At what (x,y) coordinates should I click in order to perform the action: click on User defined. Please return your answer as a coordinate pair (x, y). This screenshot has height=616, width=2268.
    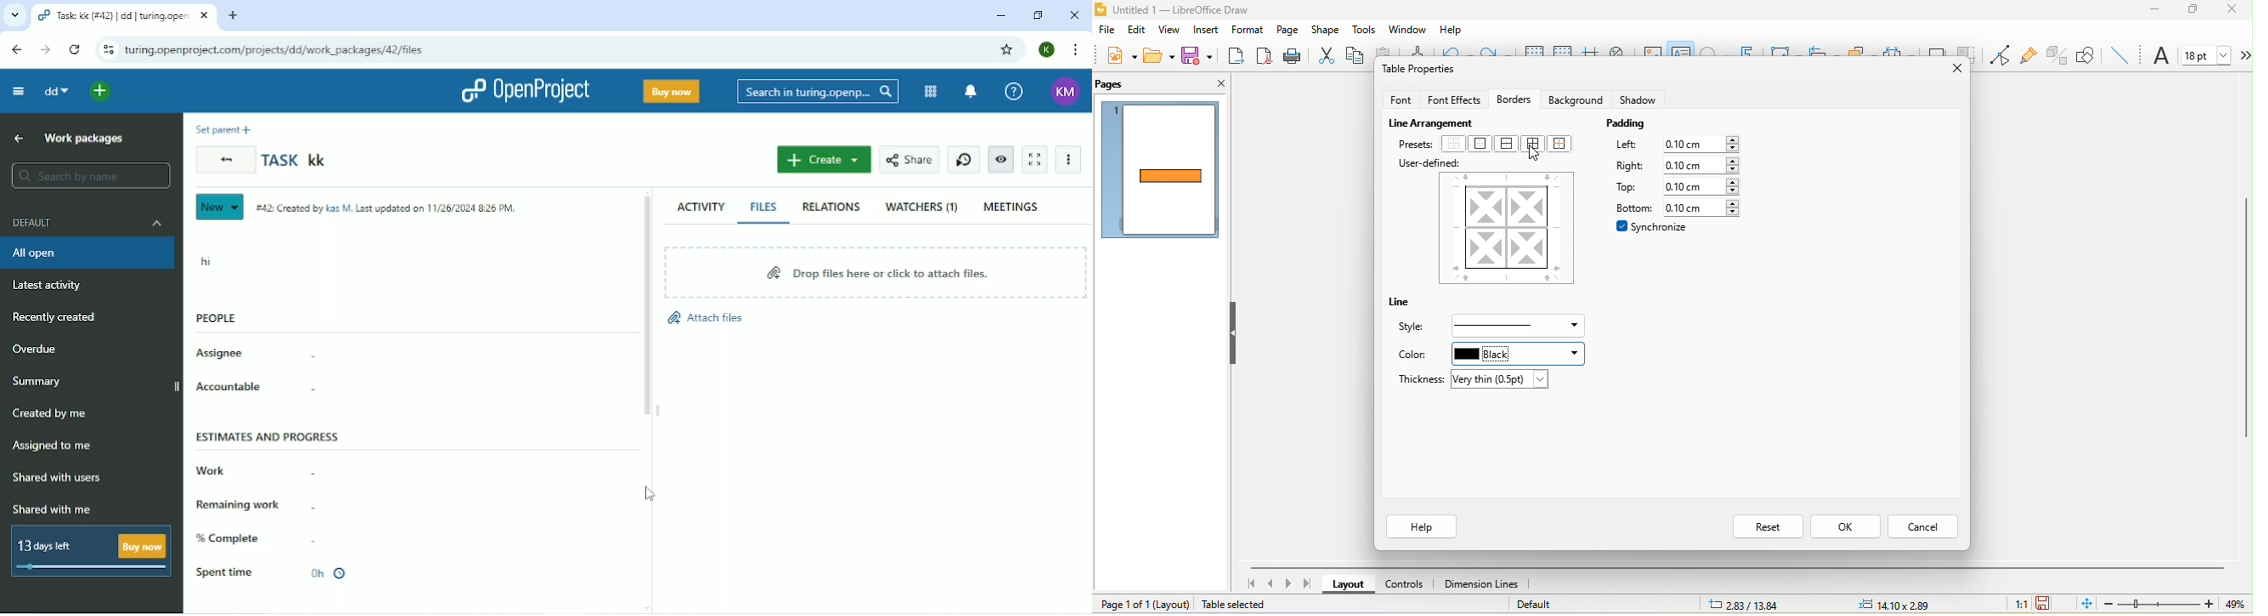
    Looking at the image, I should click on (1430, 163).